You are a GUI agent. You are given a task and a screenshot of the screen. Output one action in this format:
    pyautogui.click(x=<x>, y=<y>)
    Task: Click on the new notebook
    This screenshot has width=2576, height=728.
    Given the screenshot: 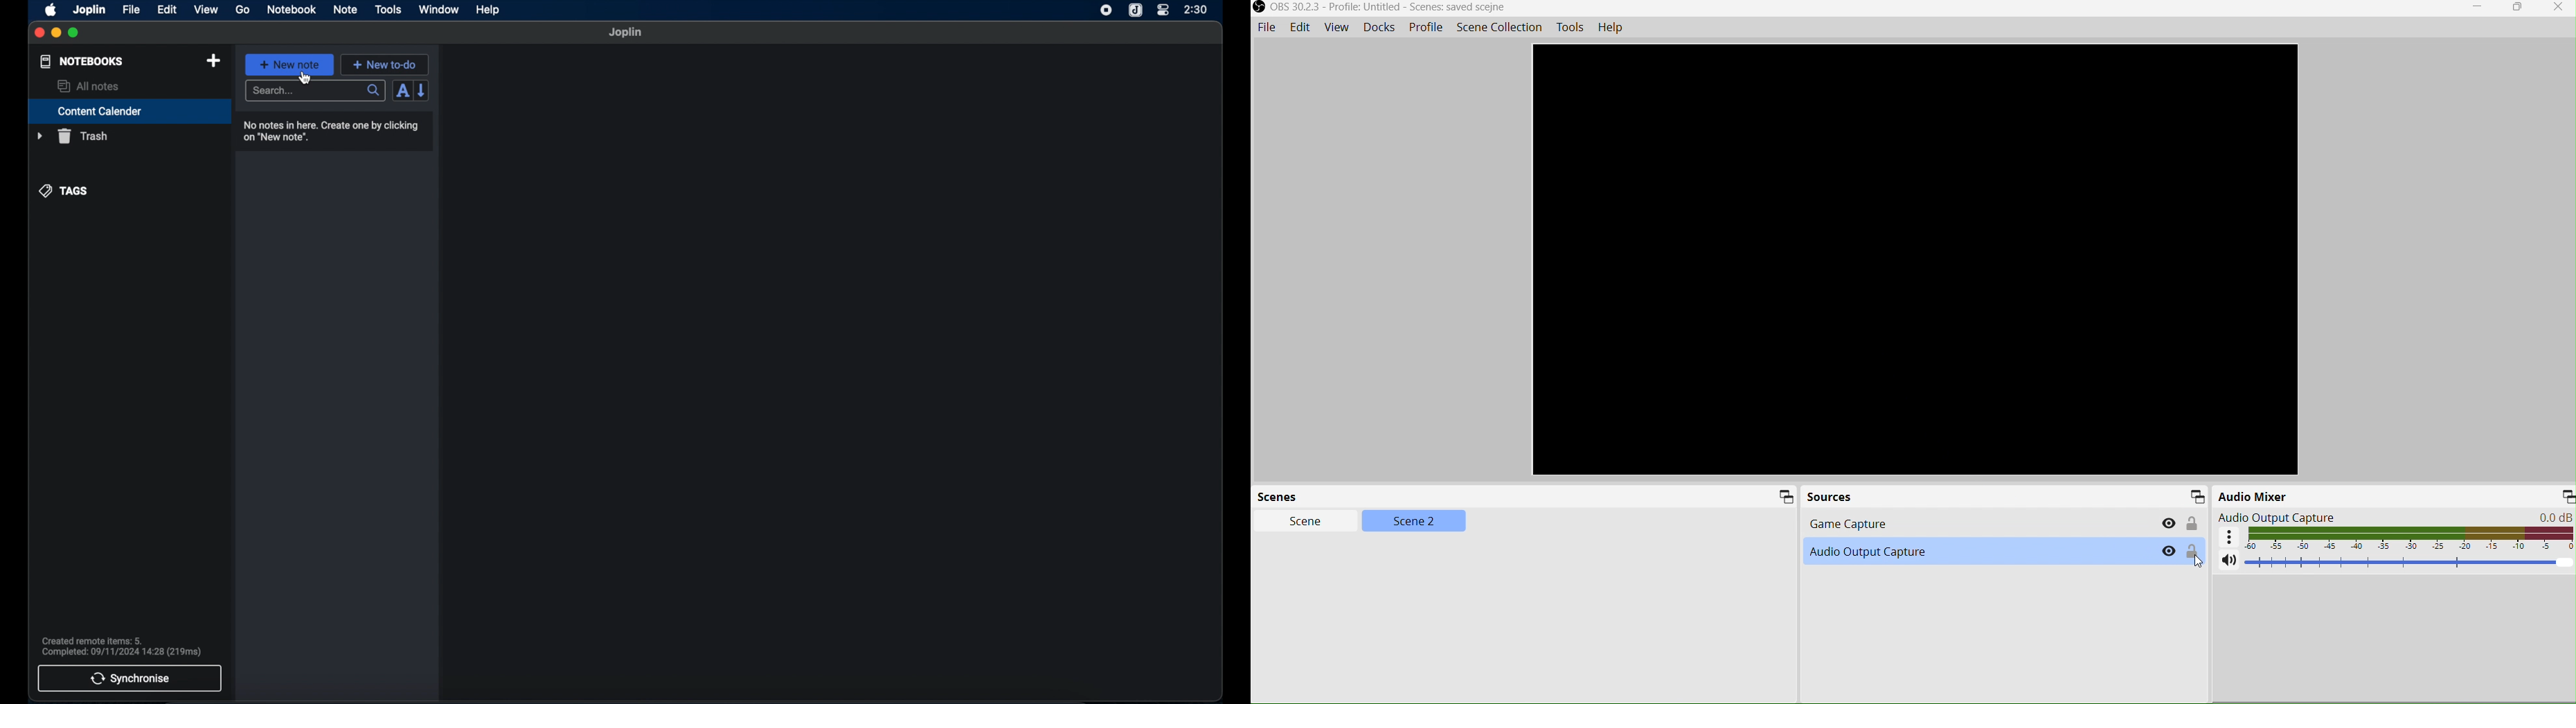 What is the action you would take?
    pyautogui.click(x=214, y=61)
    